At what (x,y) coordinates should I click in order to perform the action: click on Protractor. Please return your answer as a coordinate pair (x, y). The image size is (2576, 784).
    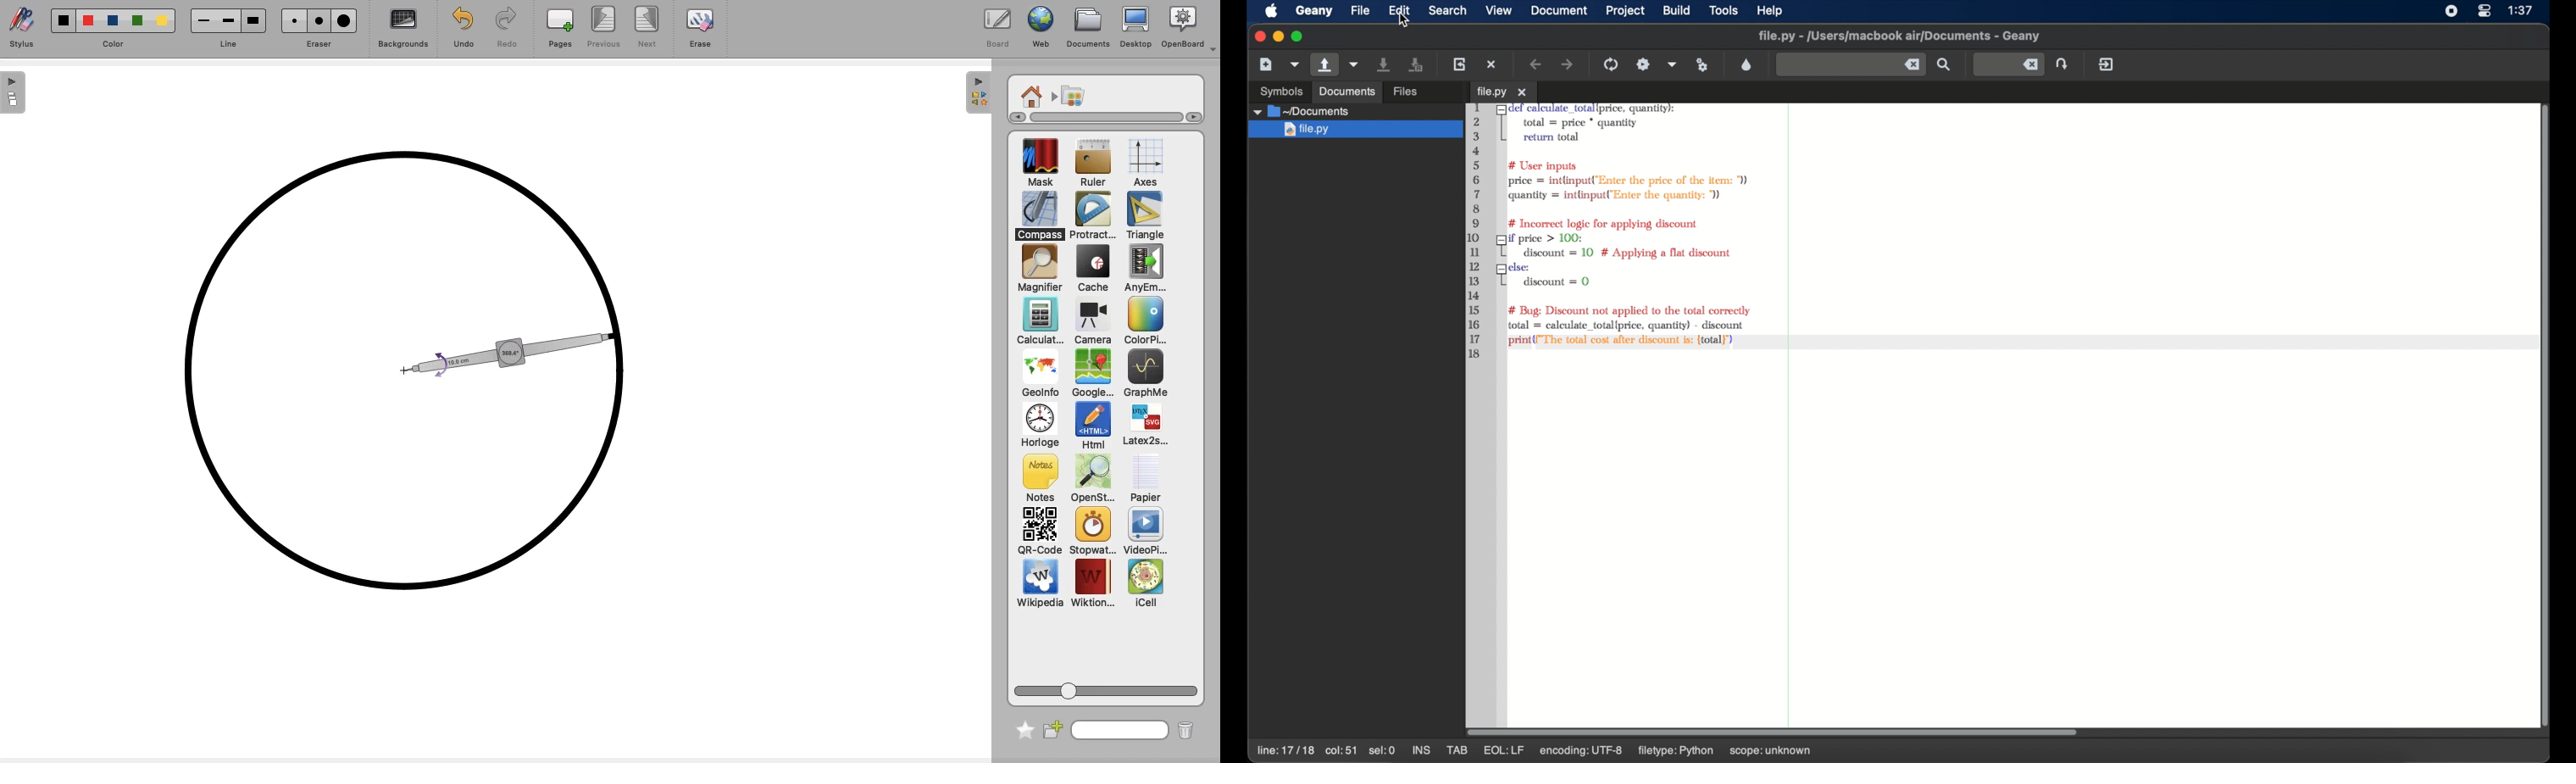
    Looking at the image, I should click on (1095, 216).